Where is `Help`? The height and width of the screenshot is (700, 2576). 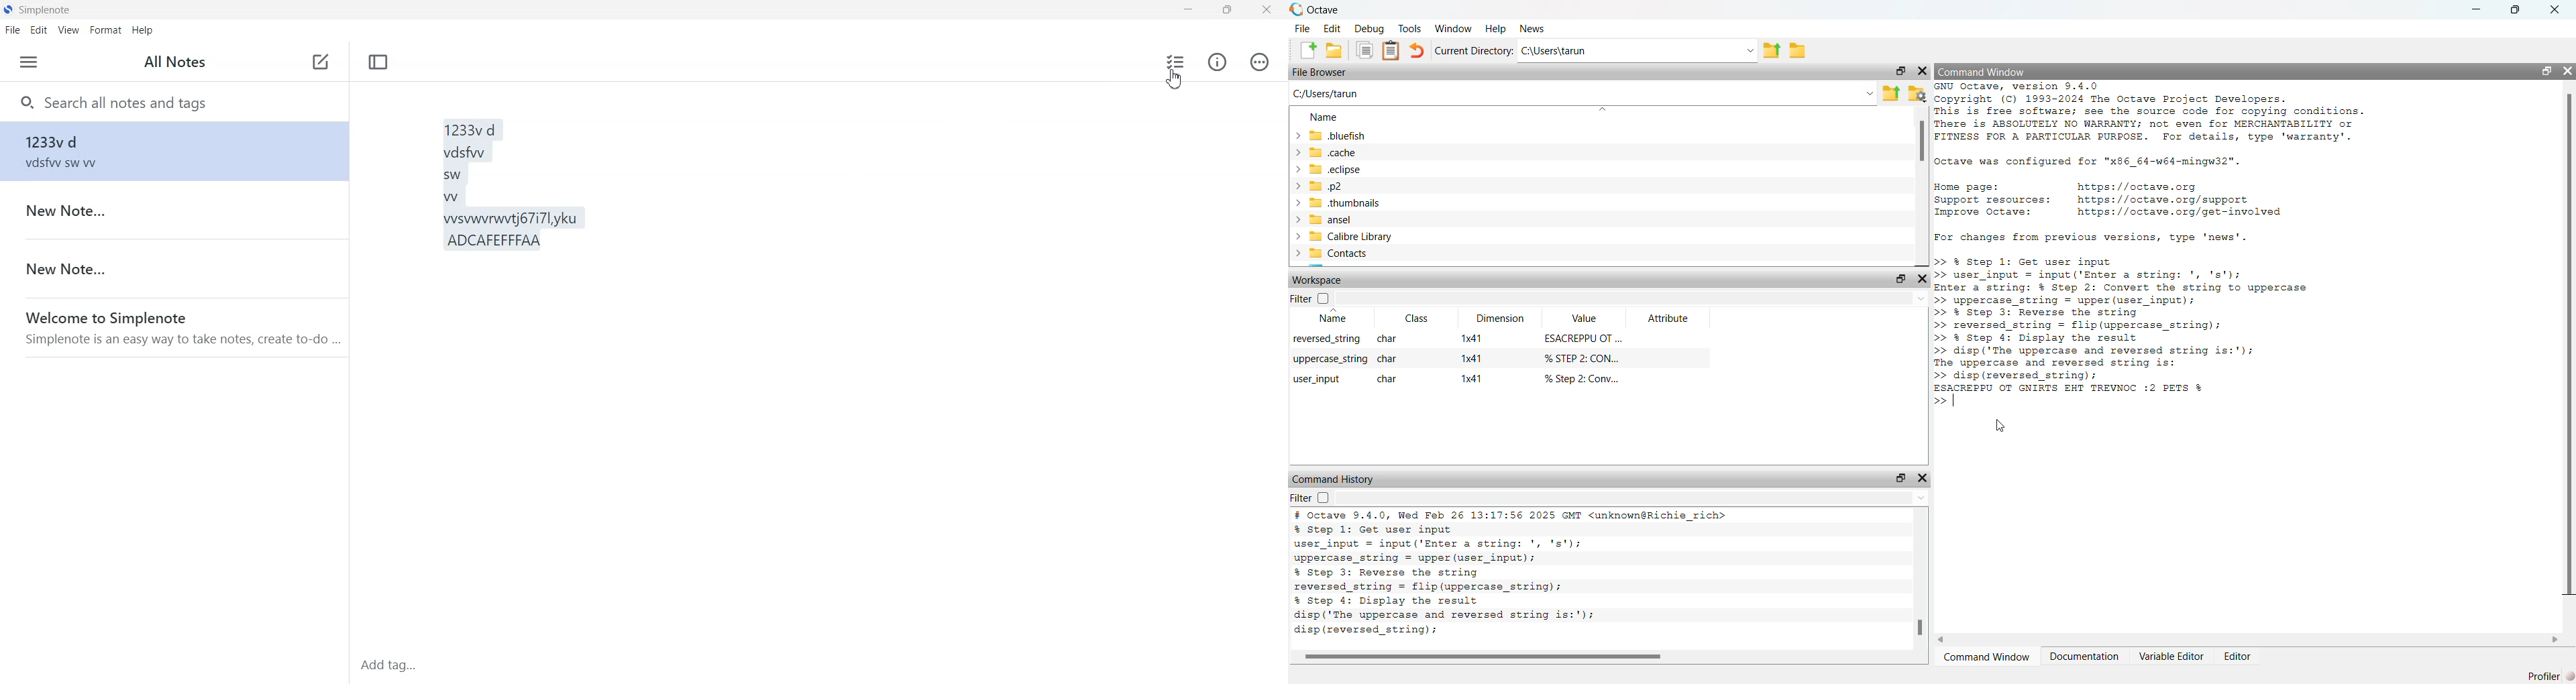 Help is located at coordinates (142, 30).